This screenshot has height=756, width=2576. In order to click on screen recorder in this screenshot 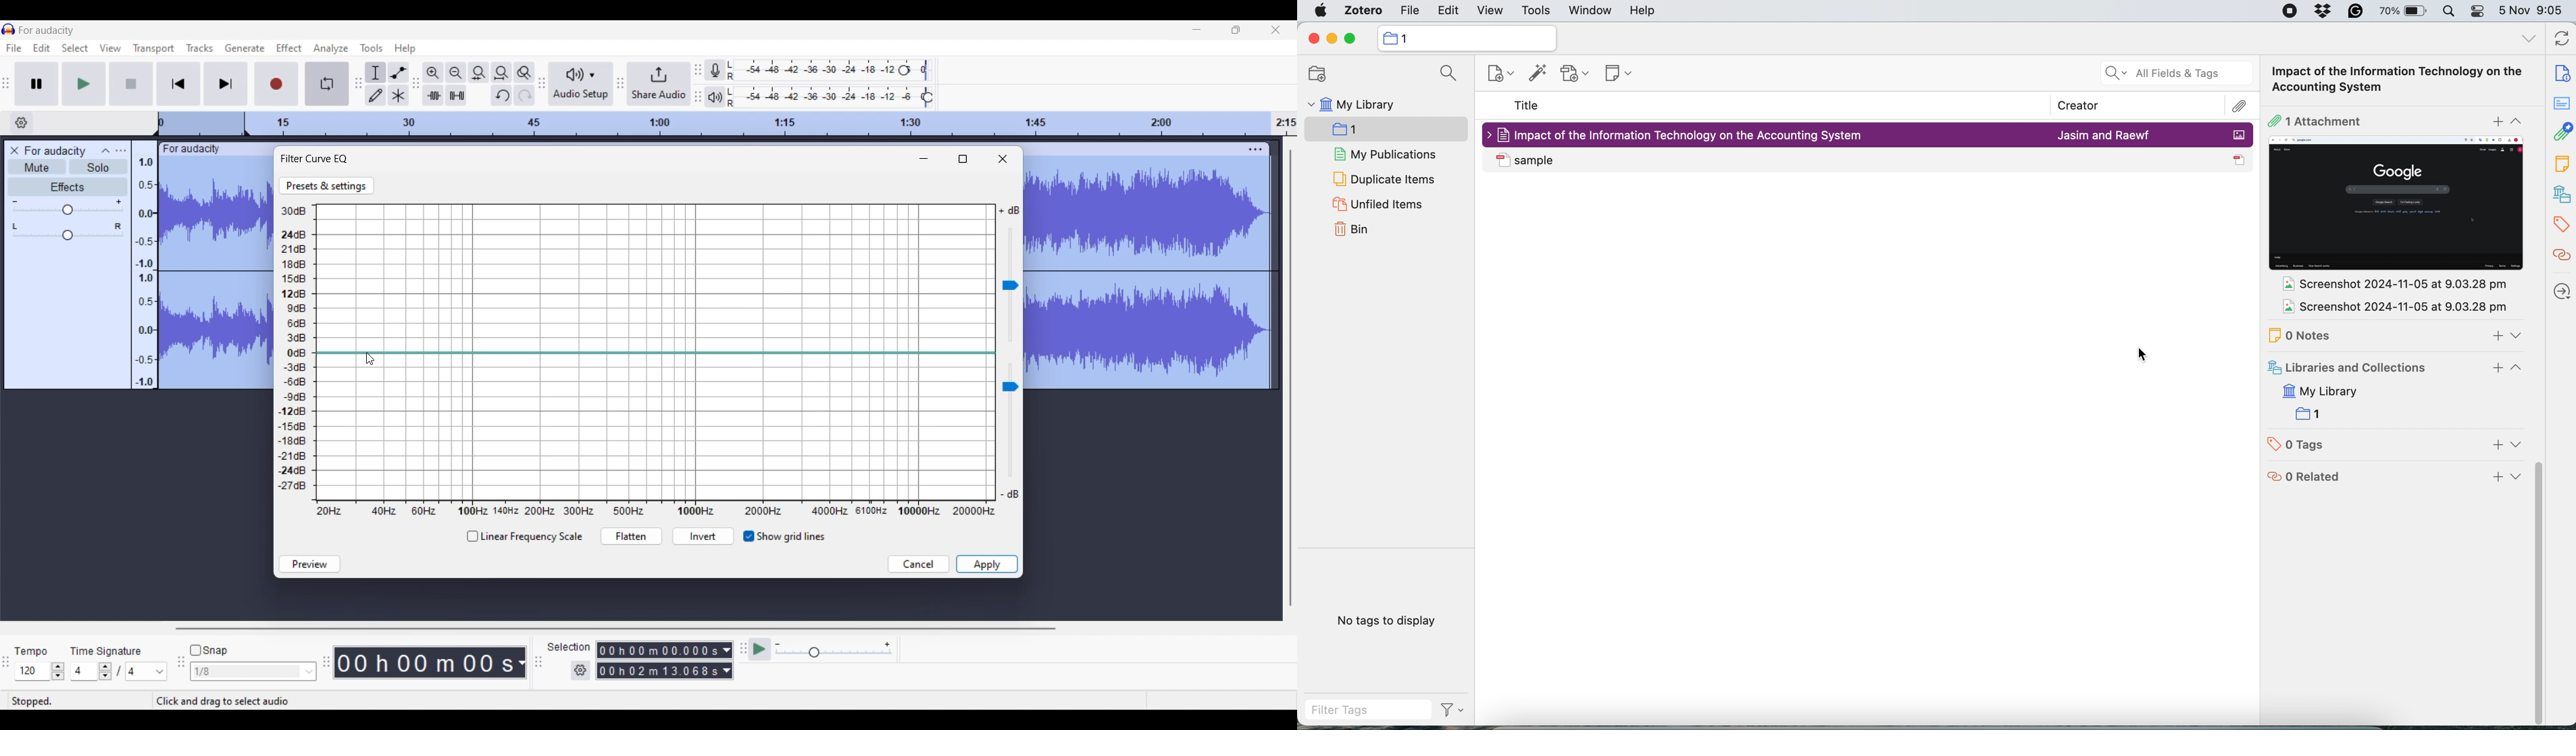, I will do `click(2283, 12)`.